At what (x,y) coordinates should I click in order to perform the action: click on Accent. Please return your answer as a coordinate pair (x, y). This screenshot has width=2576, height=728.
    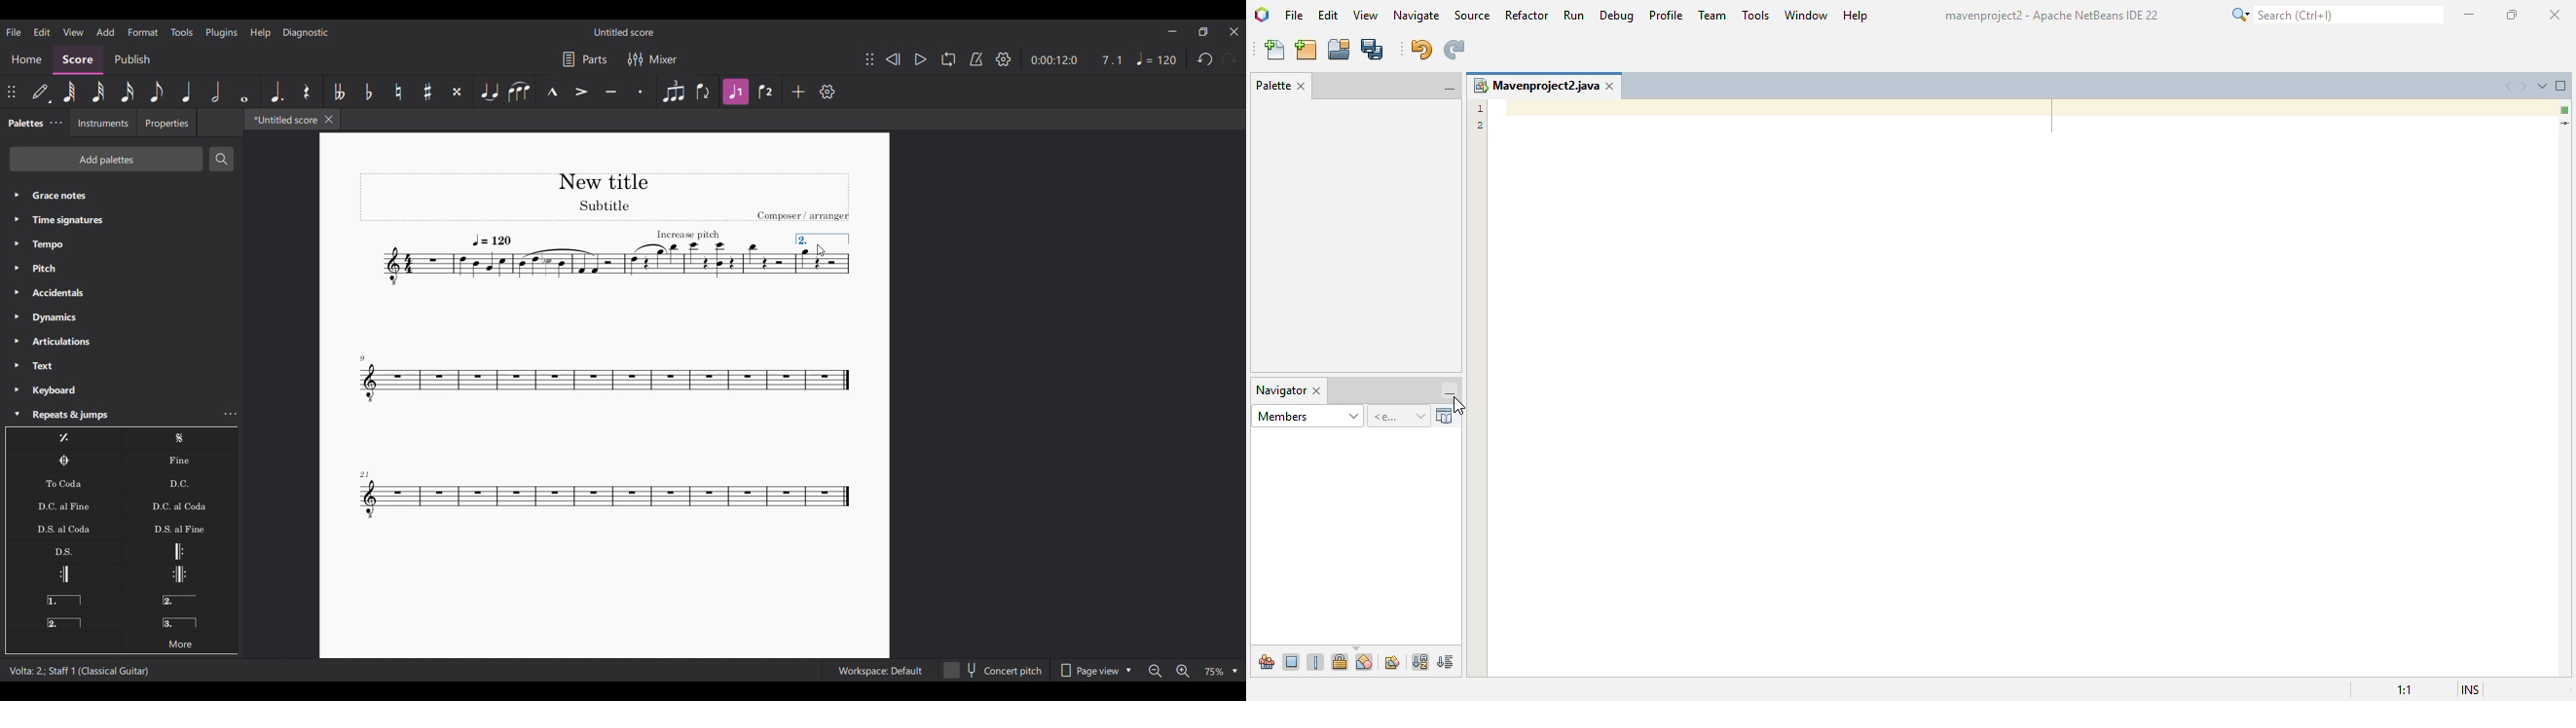
    Looking at the image, I should click on (582, 92).